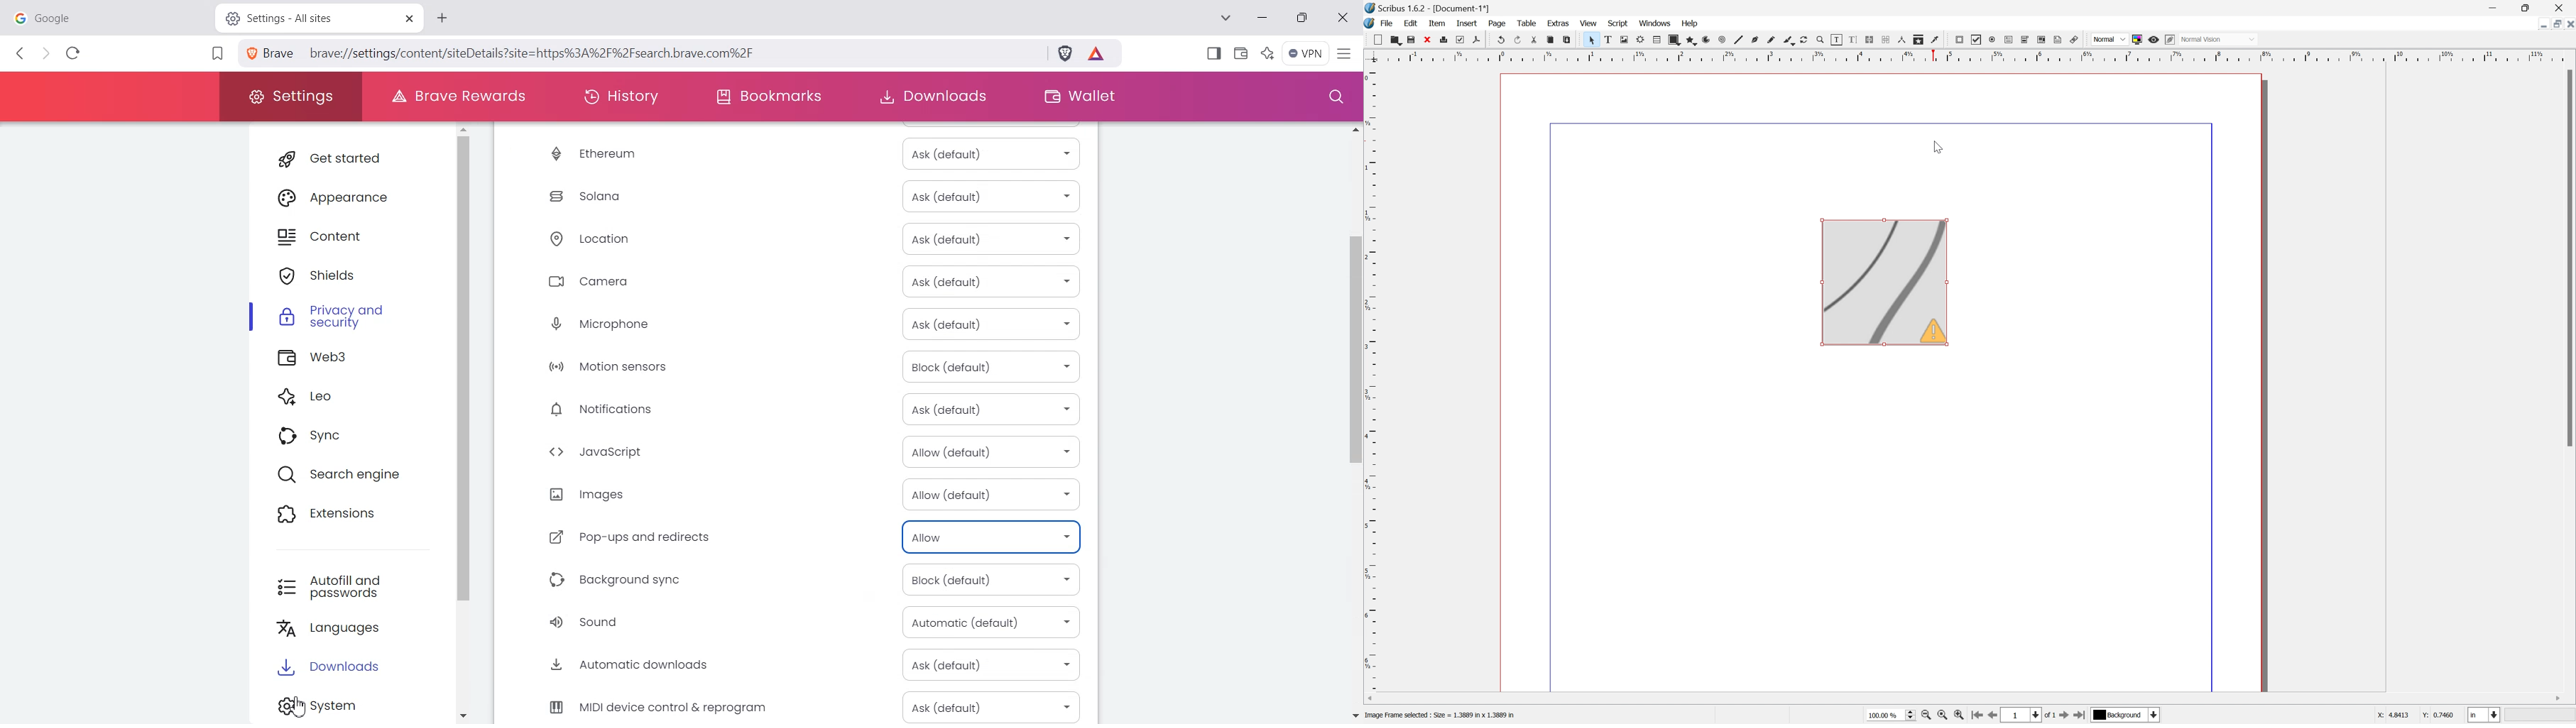 The height and width of the screenshot is (728, 2576). I want to click on Current zoom level, so click(1891, 715).